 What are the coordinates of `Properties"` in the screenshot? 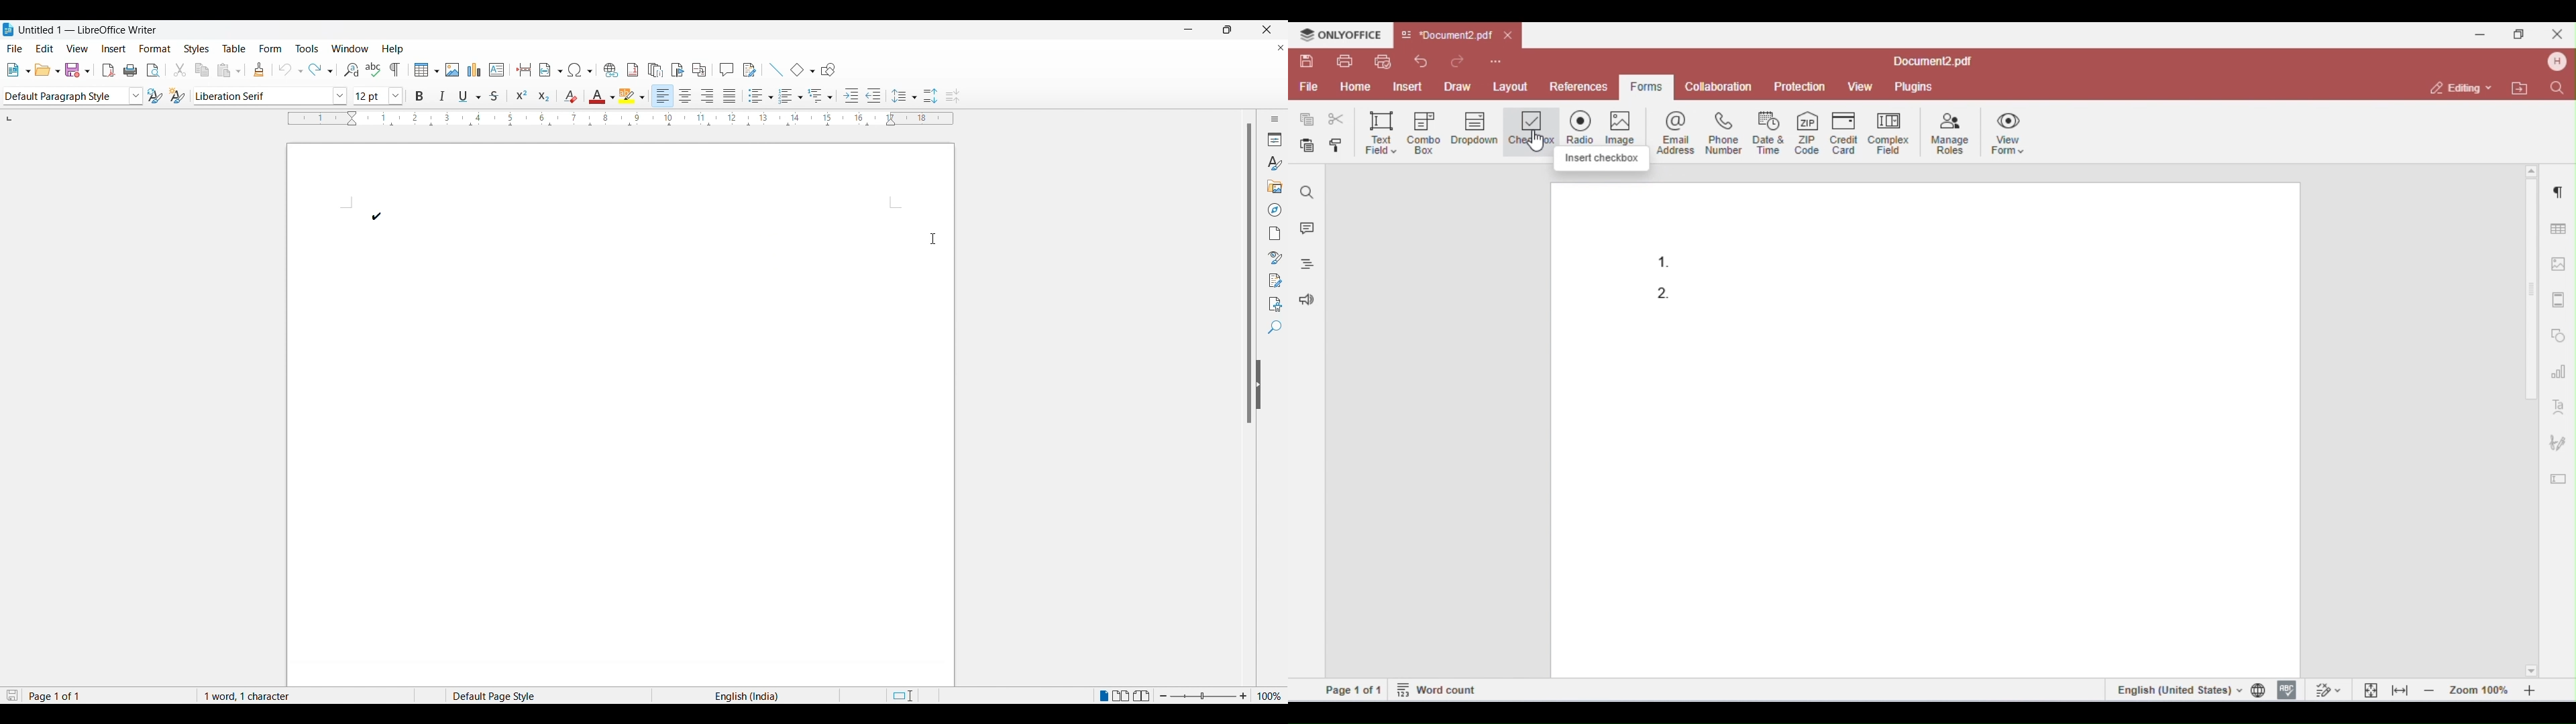 It's located at (1273, 139).